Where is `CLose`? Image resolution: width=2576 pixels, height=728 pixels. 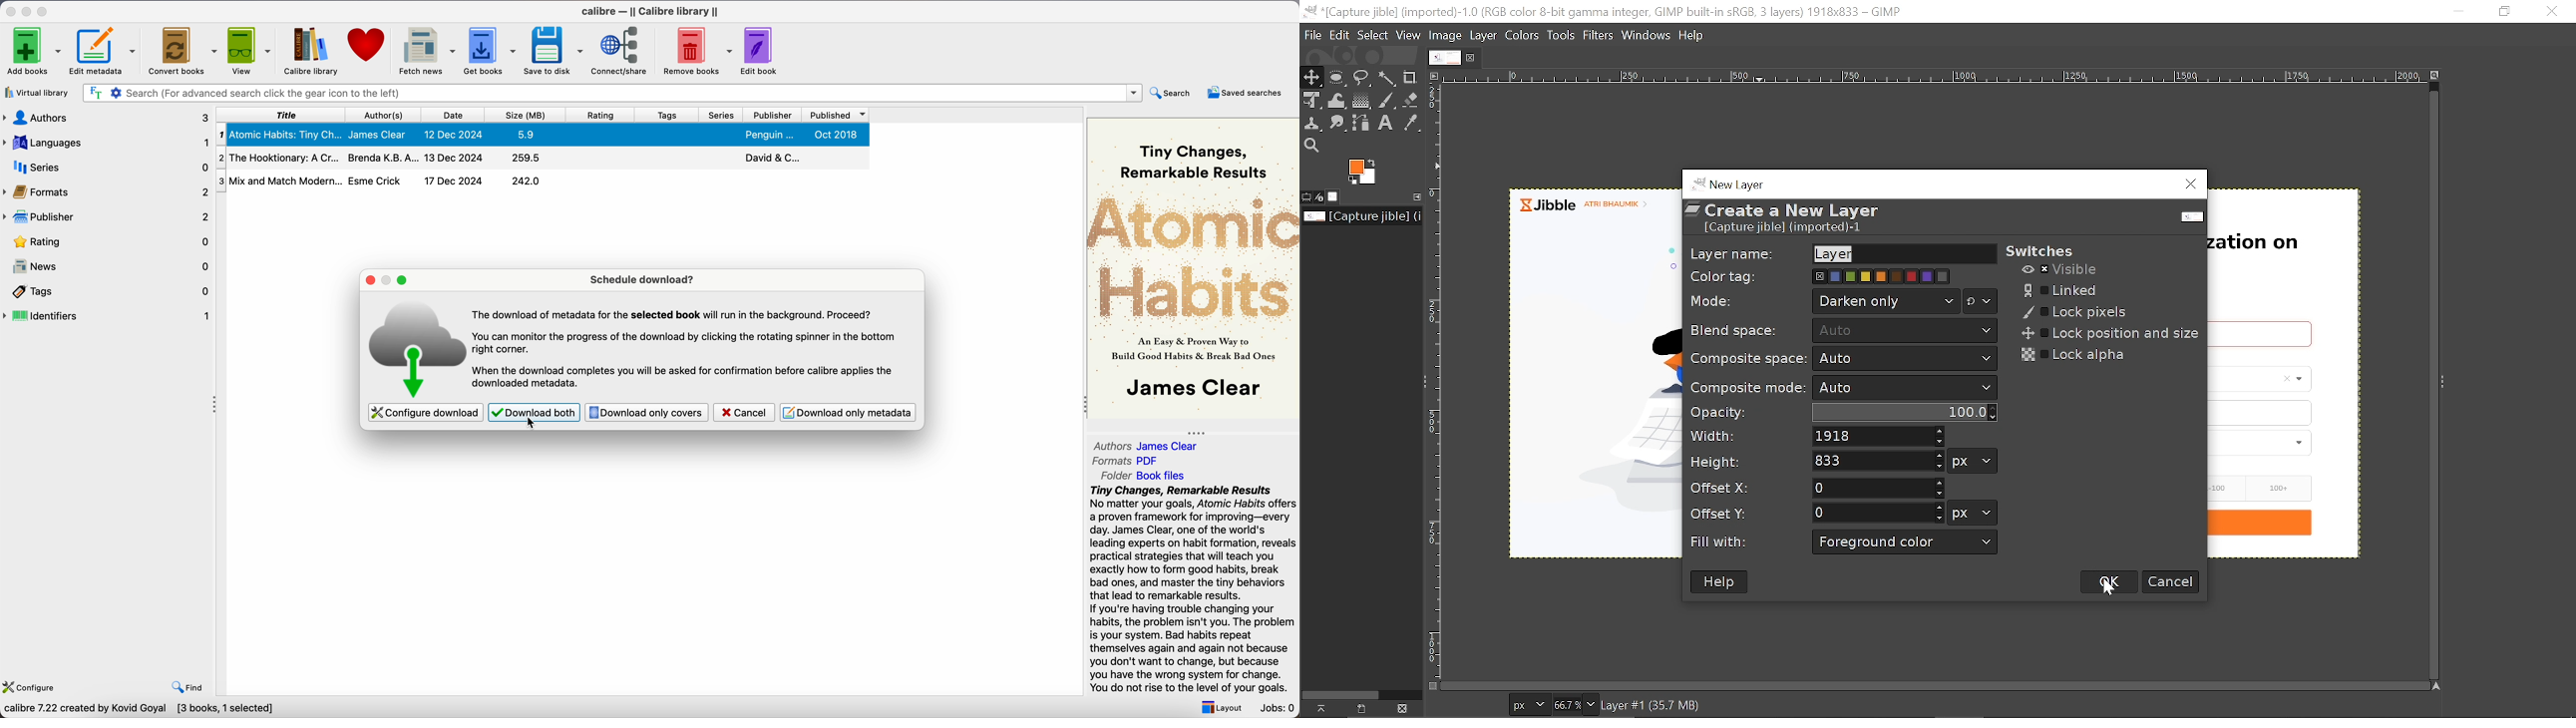
CLose is located at coordinates (2550, 10).